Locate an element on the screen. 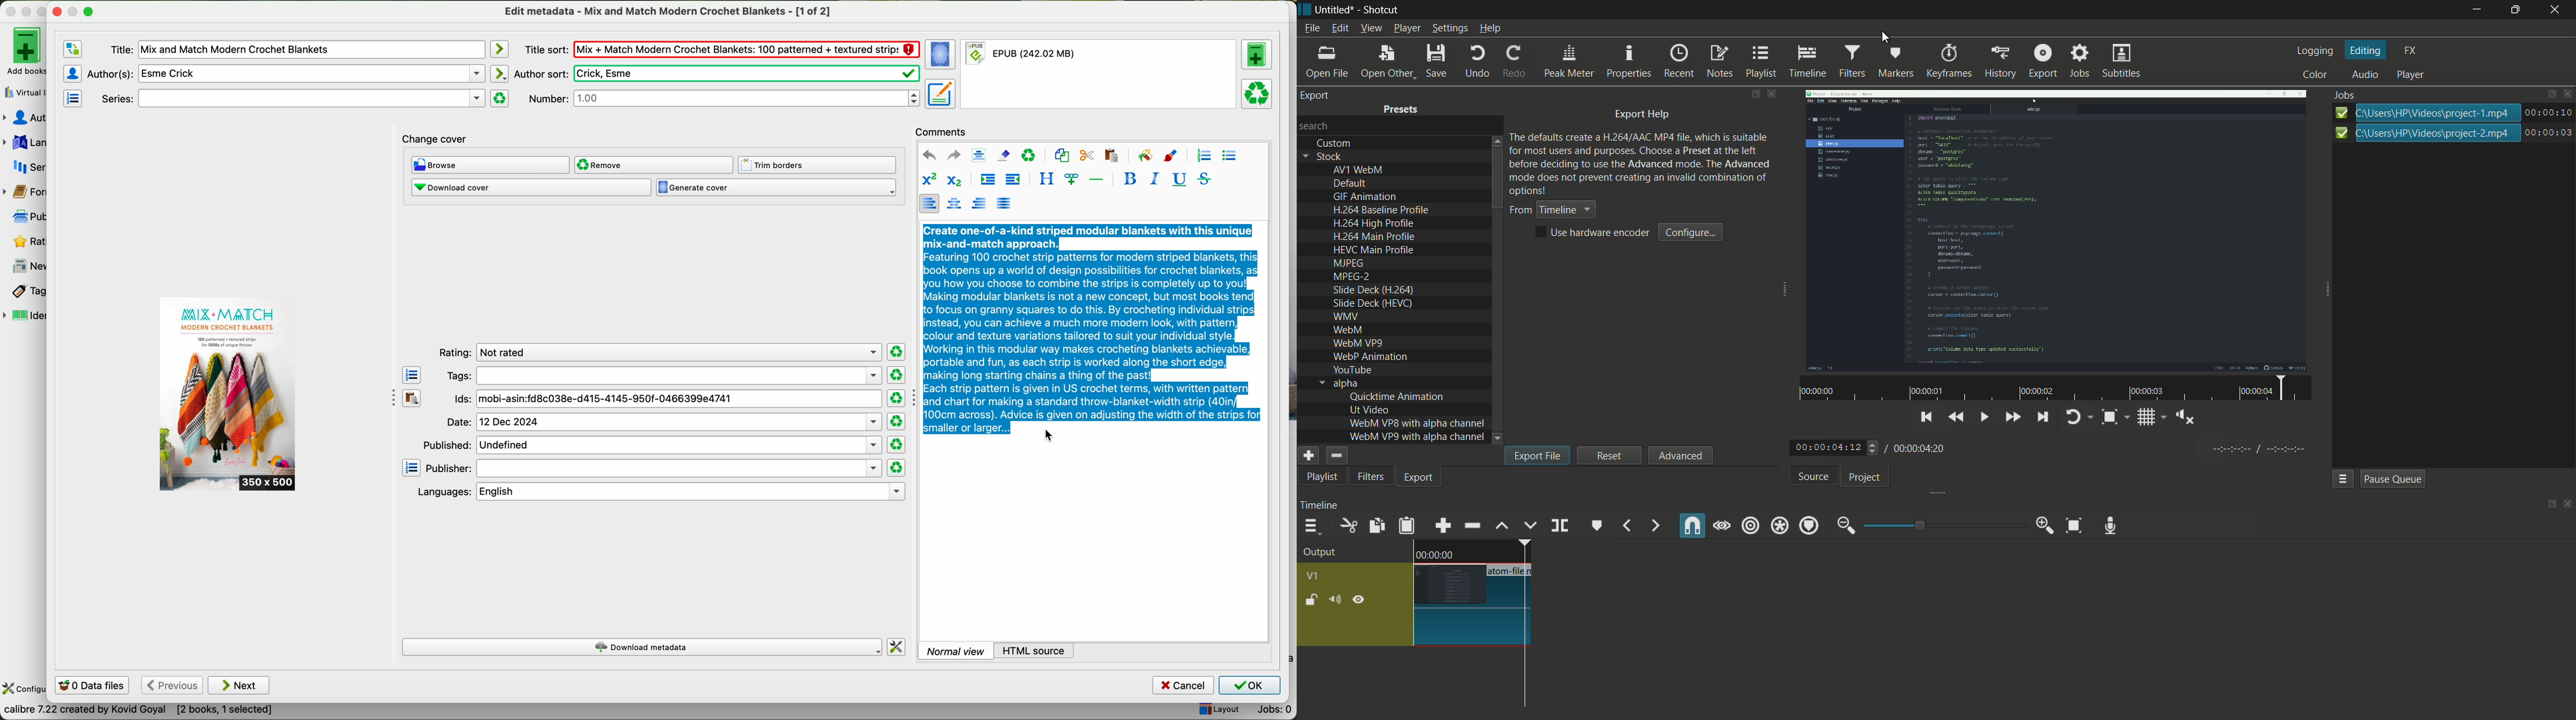 This screenshot has width=2576, height=728. overwrite is located at coordinates (1531, 527).